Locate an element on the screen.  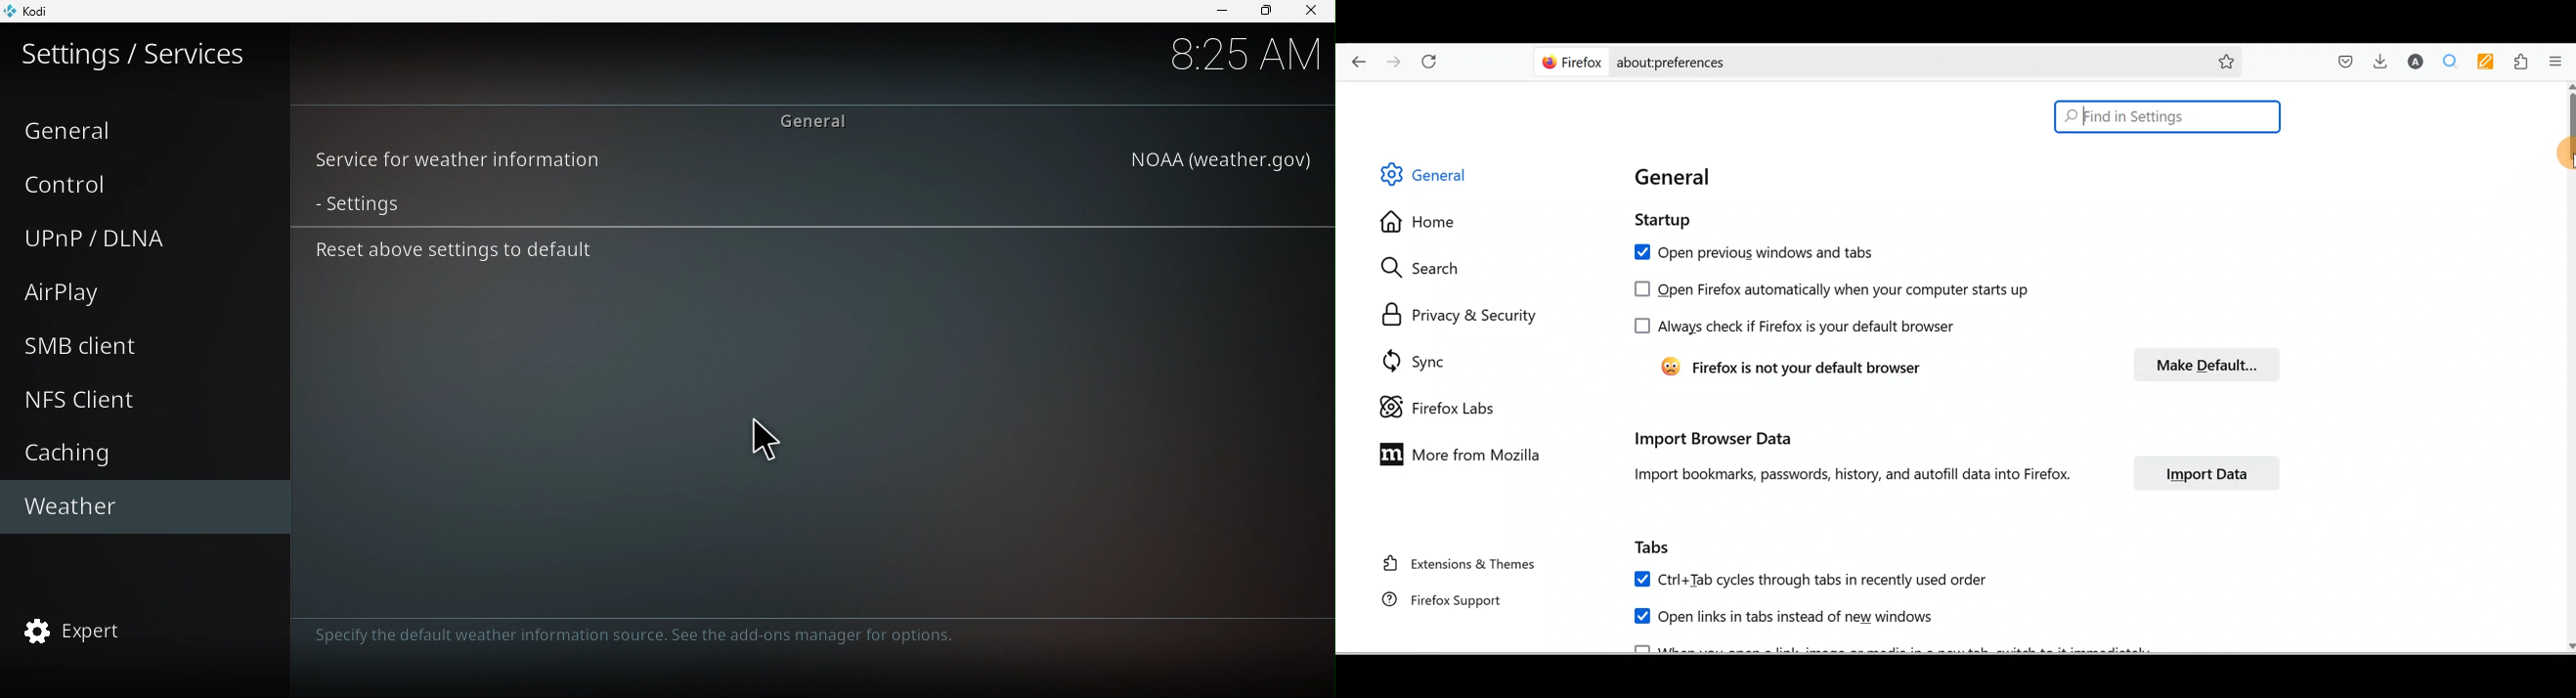
Control is located at coordinates (142, 185).